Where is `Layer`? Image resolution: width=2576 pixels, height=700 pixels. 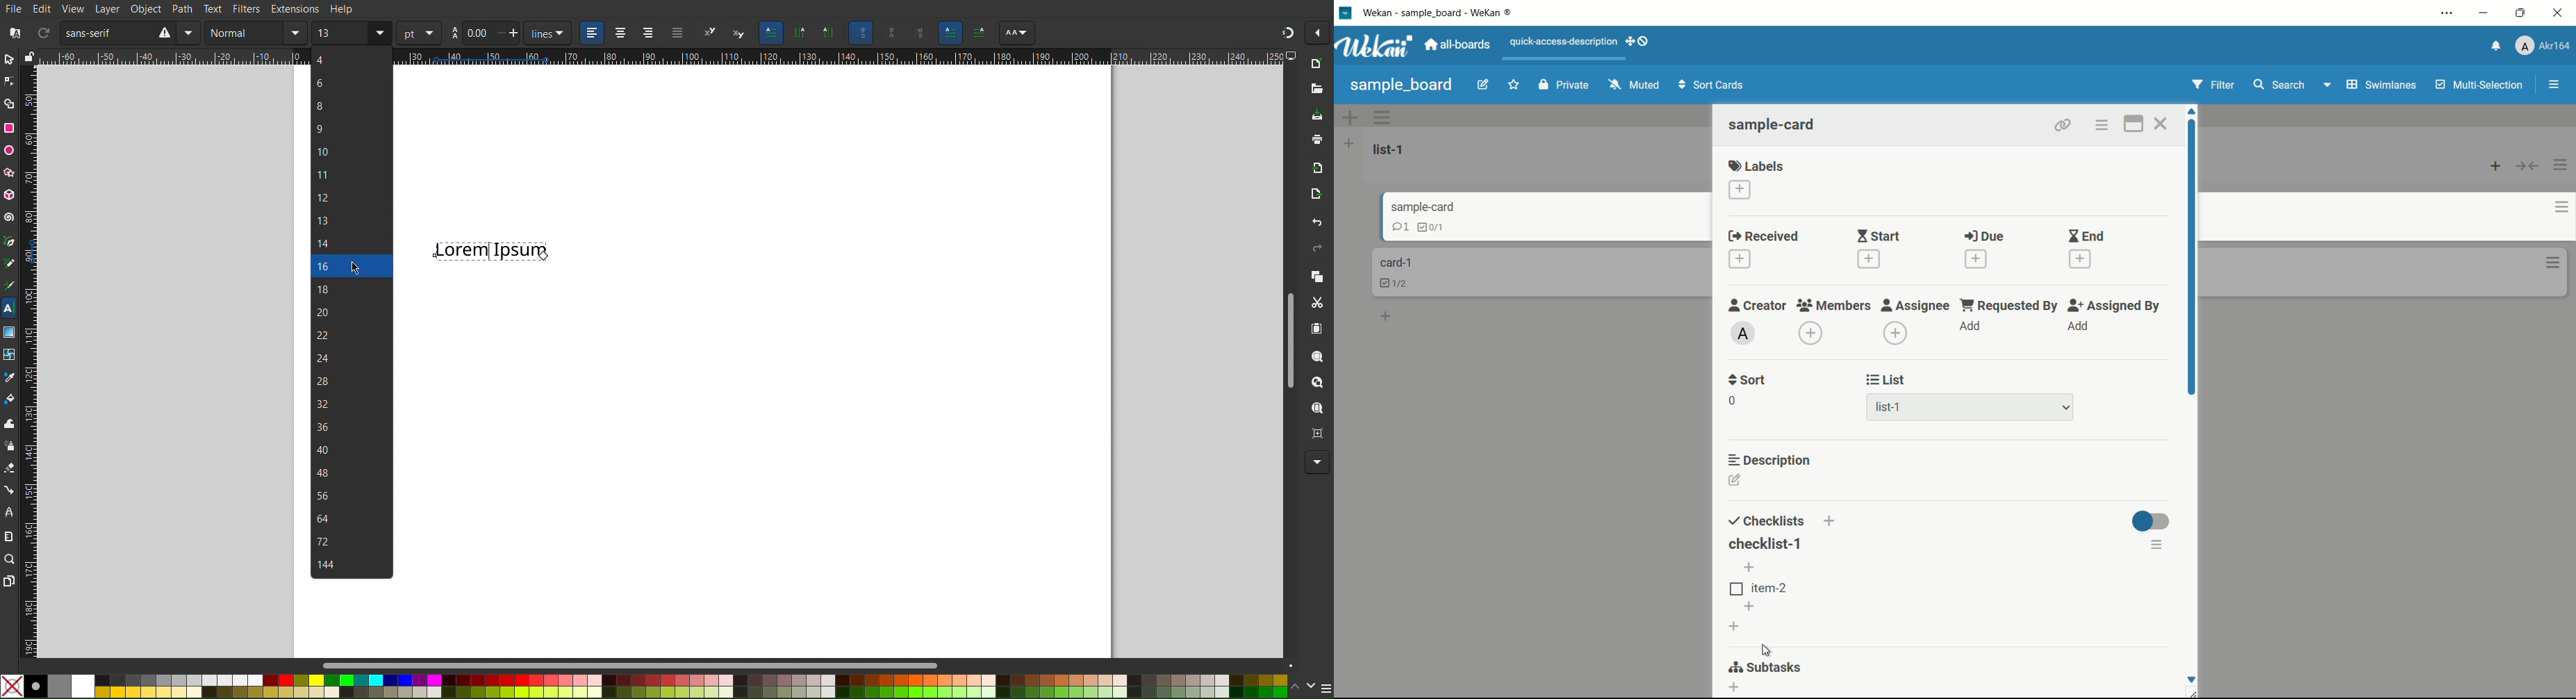
Layer is located at coordinates (108, 9).